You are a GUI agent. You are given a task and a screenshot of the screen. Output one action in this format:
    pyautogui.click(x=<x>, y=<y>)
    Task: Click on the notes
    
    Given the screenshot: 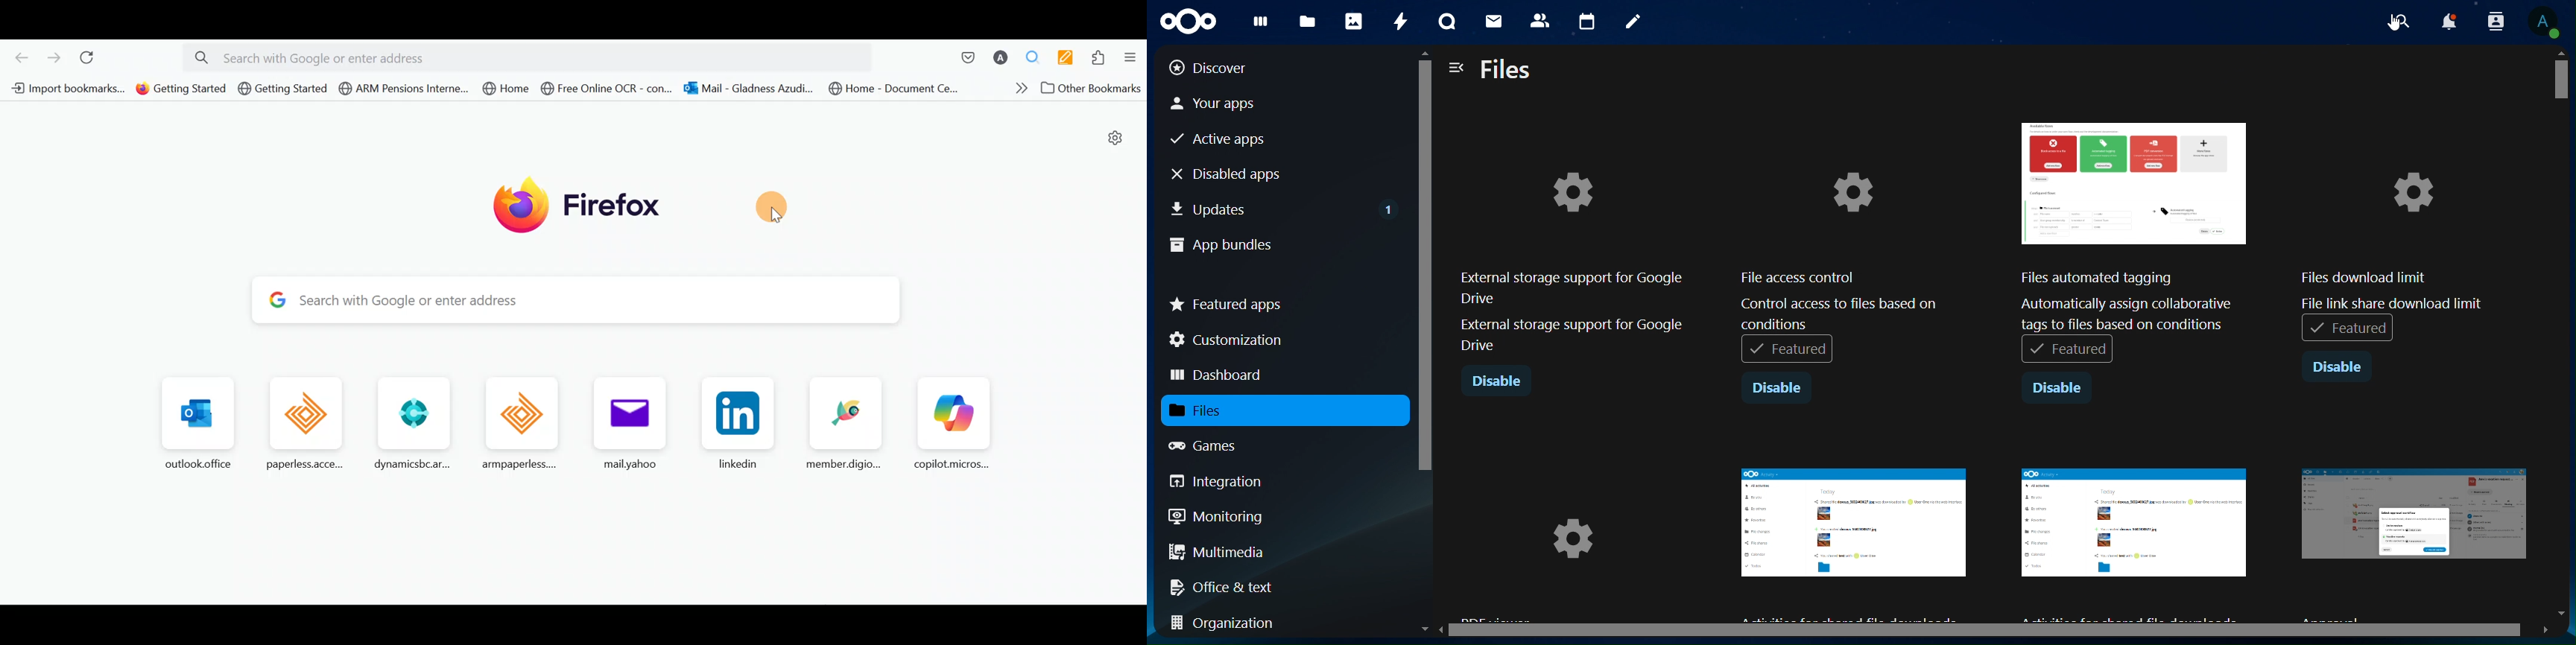 What is the action you would take?
    pyautogui.click(x=1631, y=22)
    